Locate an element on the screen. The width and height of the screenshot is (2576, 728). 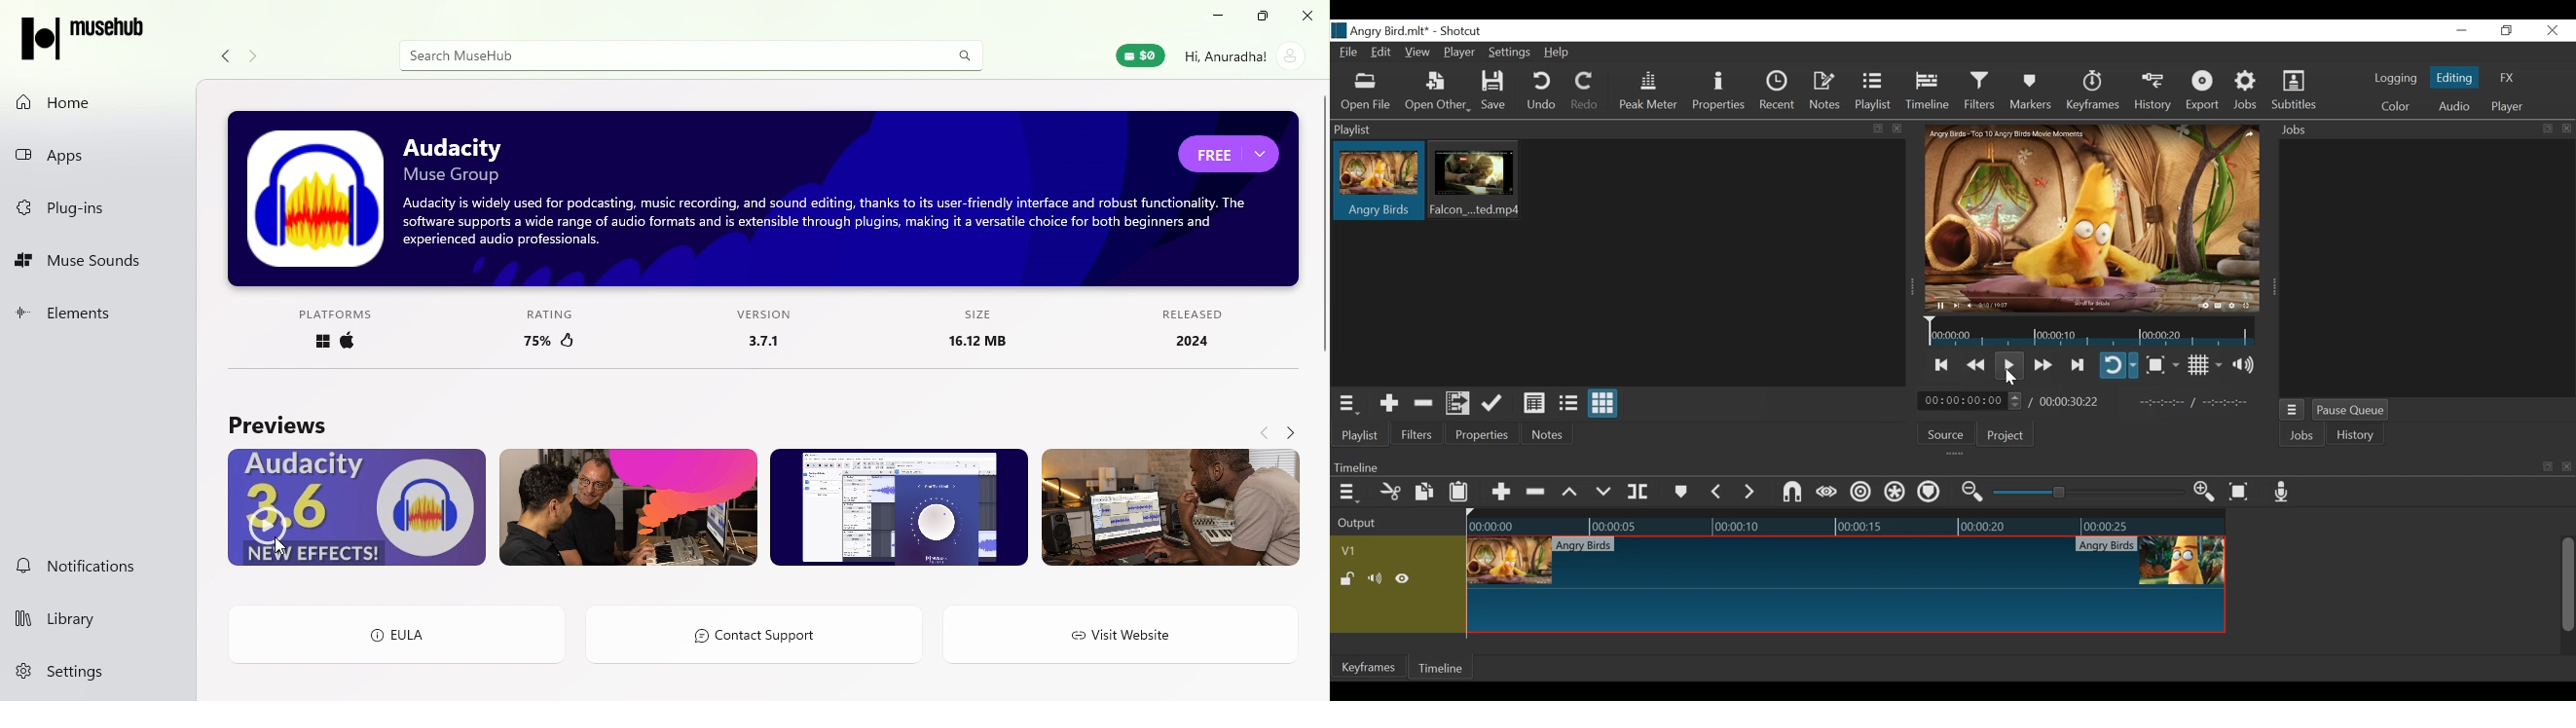
View is located at coordinates (1417, 53).